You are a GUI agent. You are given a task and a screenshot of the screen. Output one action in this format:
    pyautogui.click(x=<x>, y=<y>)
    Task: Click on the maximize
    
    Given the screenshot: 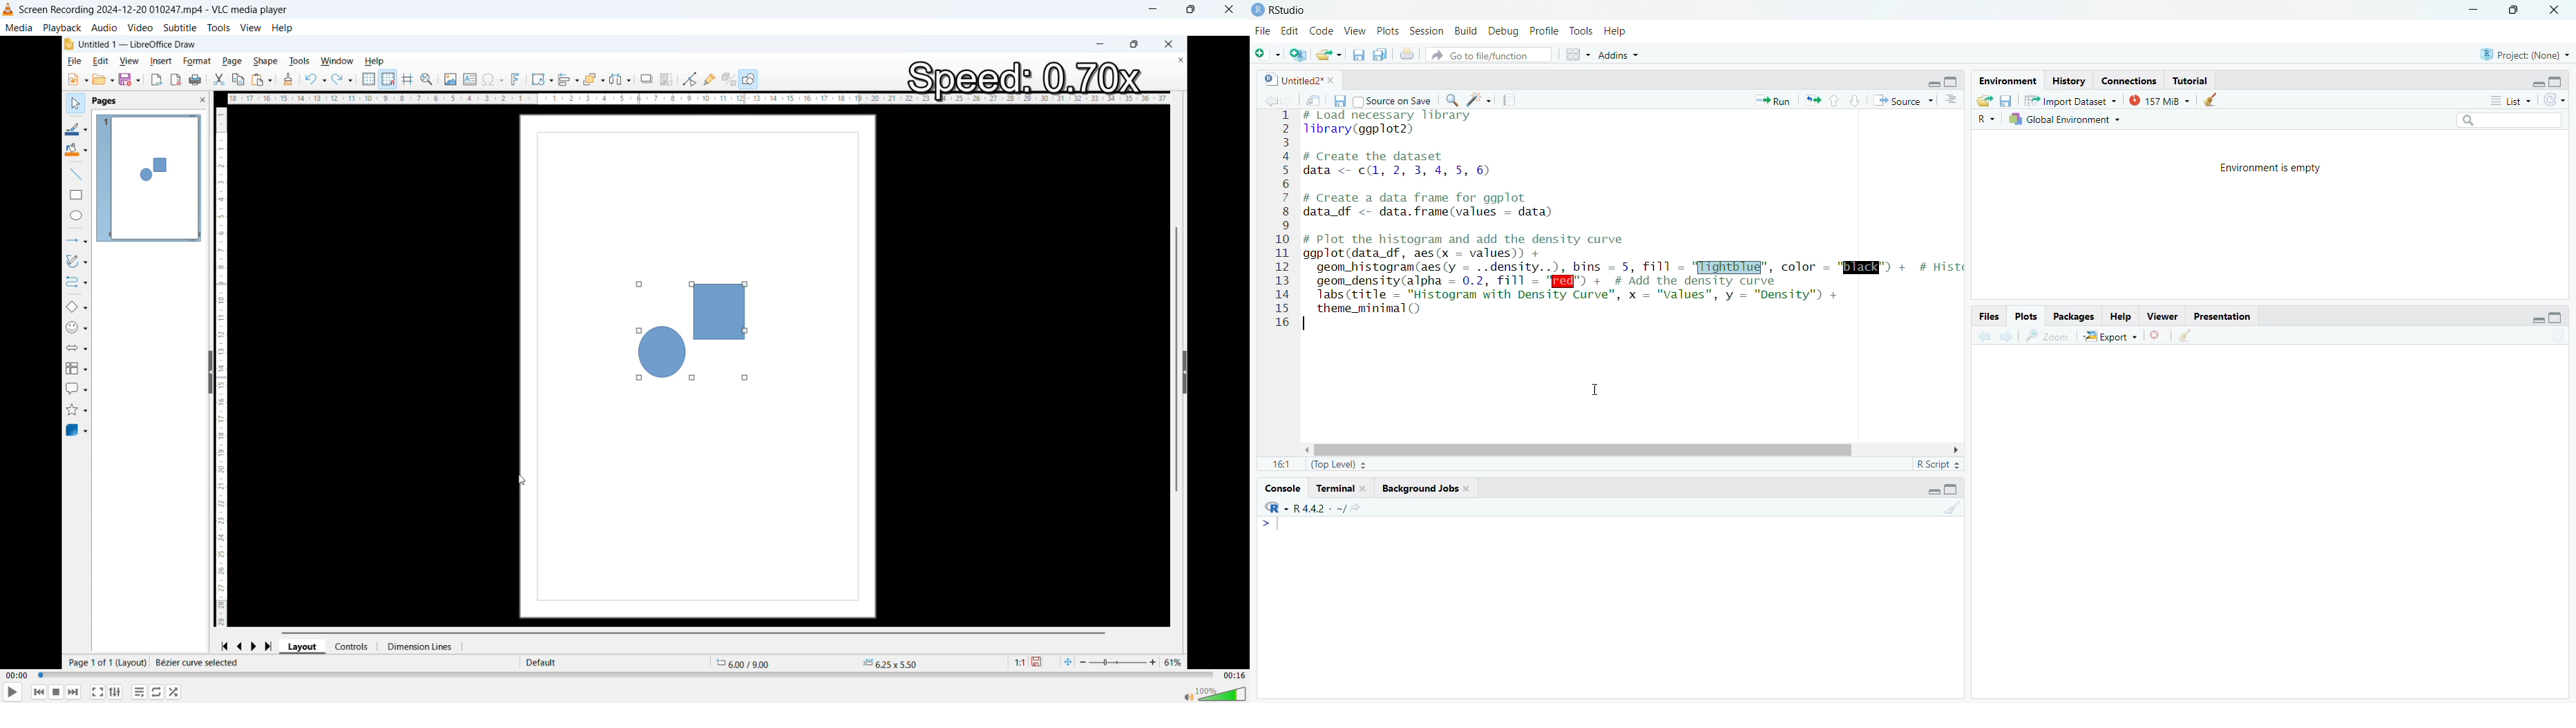 What is the action you would take?
    pyautogui.click(x=1951, y=82)
    